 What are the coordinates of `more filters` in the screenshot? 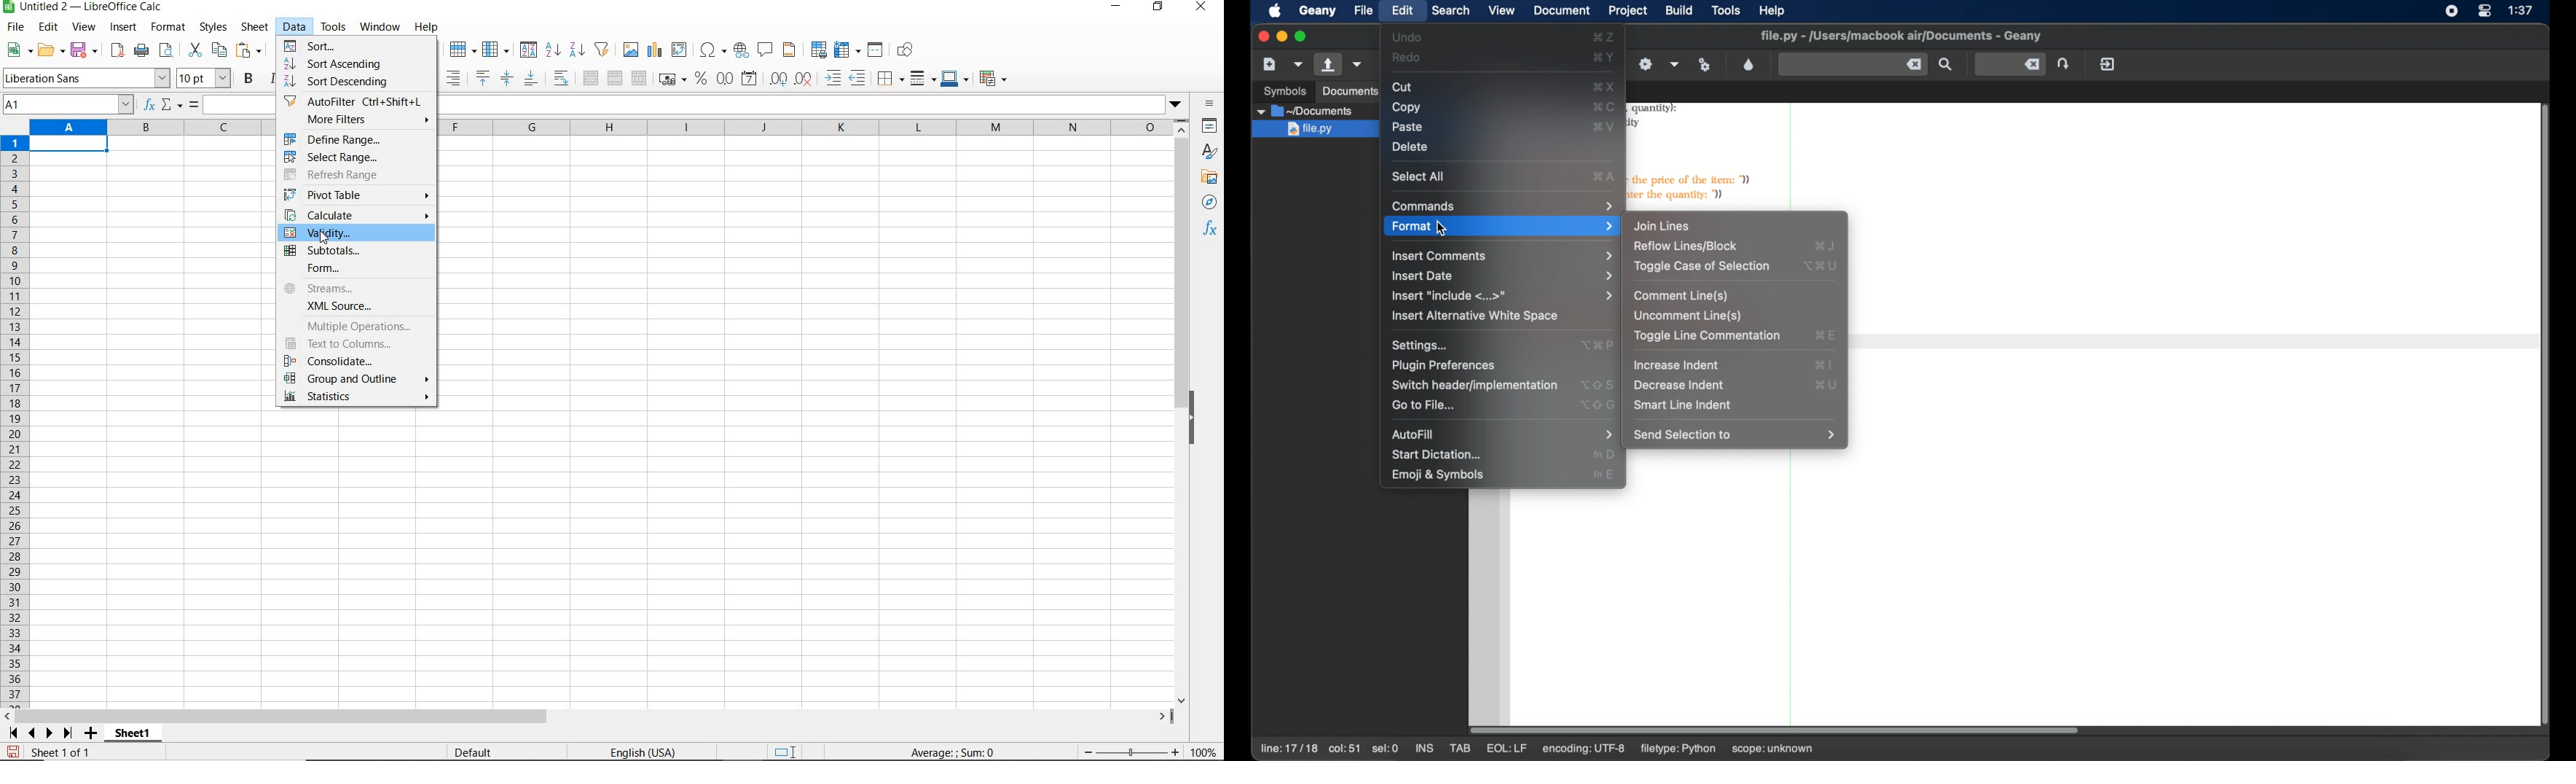 It's located at (360, 120).